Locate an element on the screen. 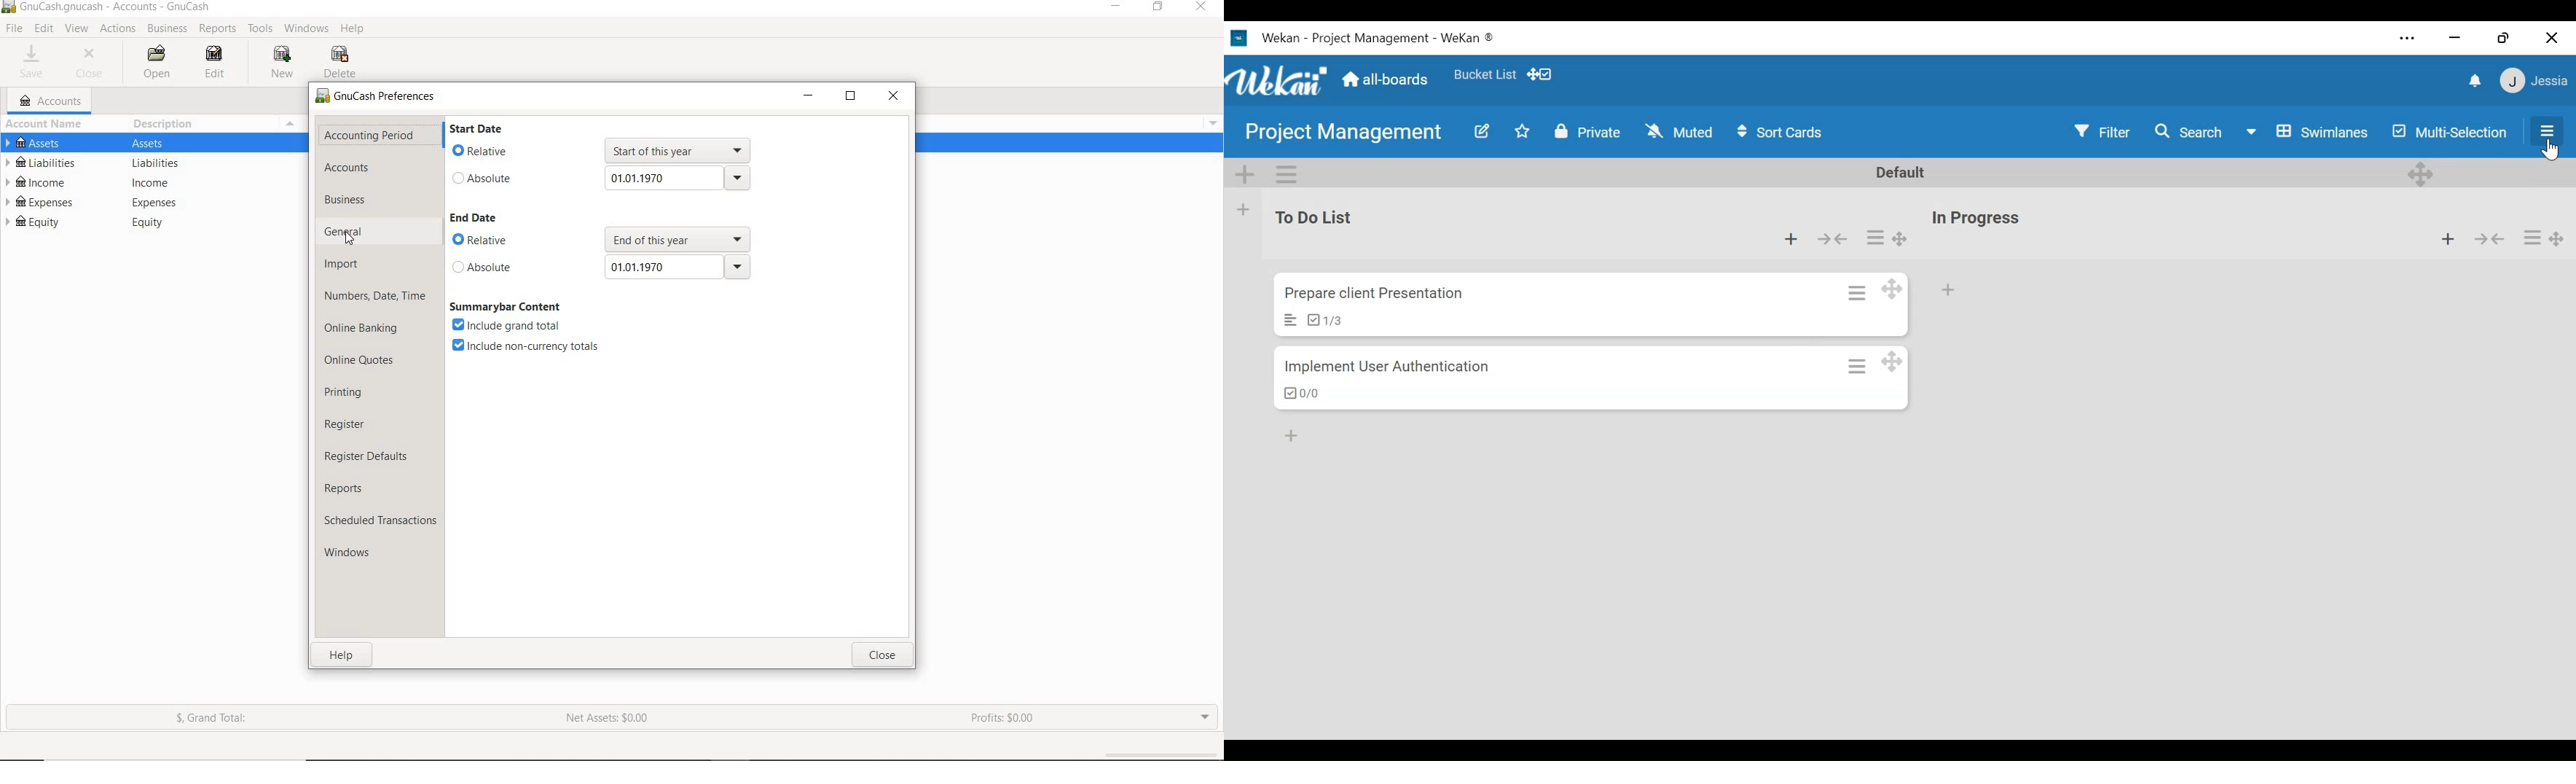 This screenshot has height=784, width=2576. Search is located at coordinates (2190, 132).